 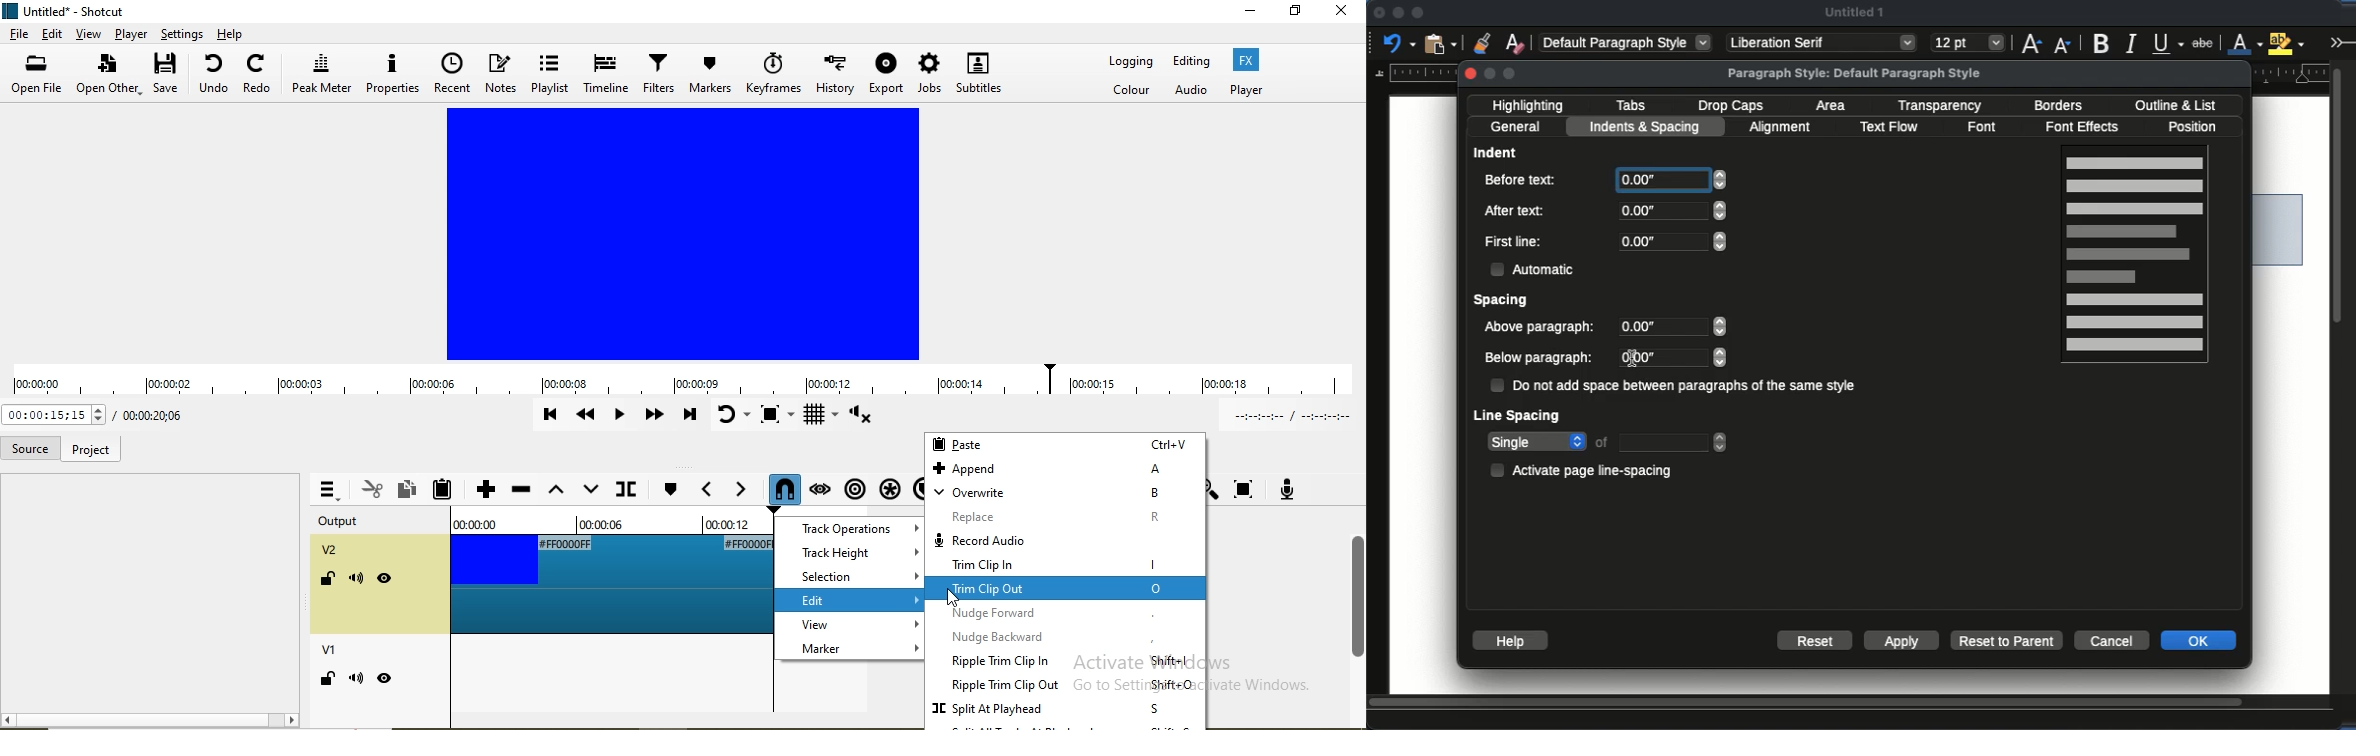 I want to click on indents and spacing, so click(x=1647, y=127).